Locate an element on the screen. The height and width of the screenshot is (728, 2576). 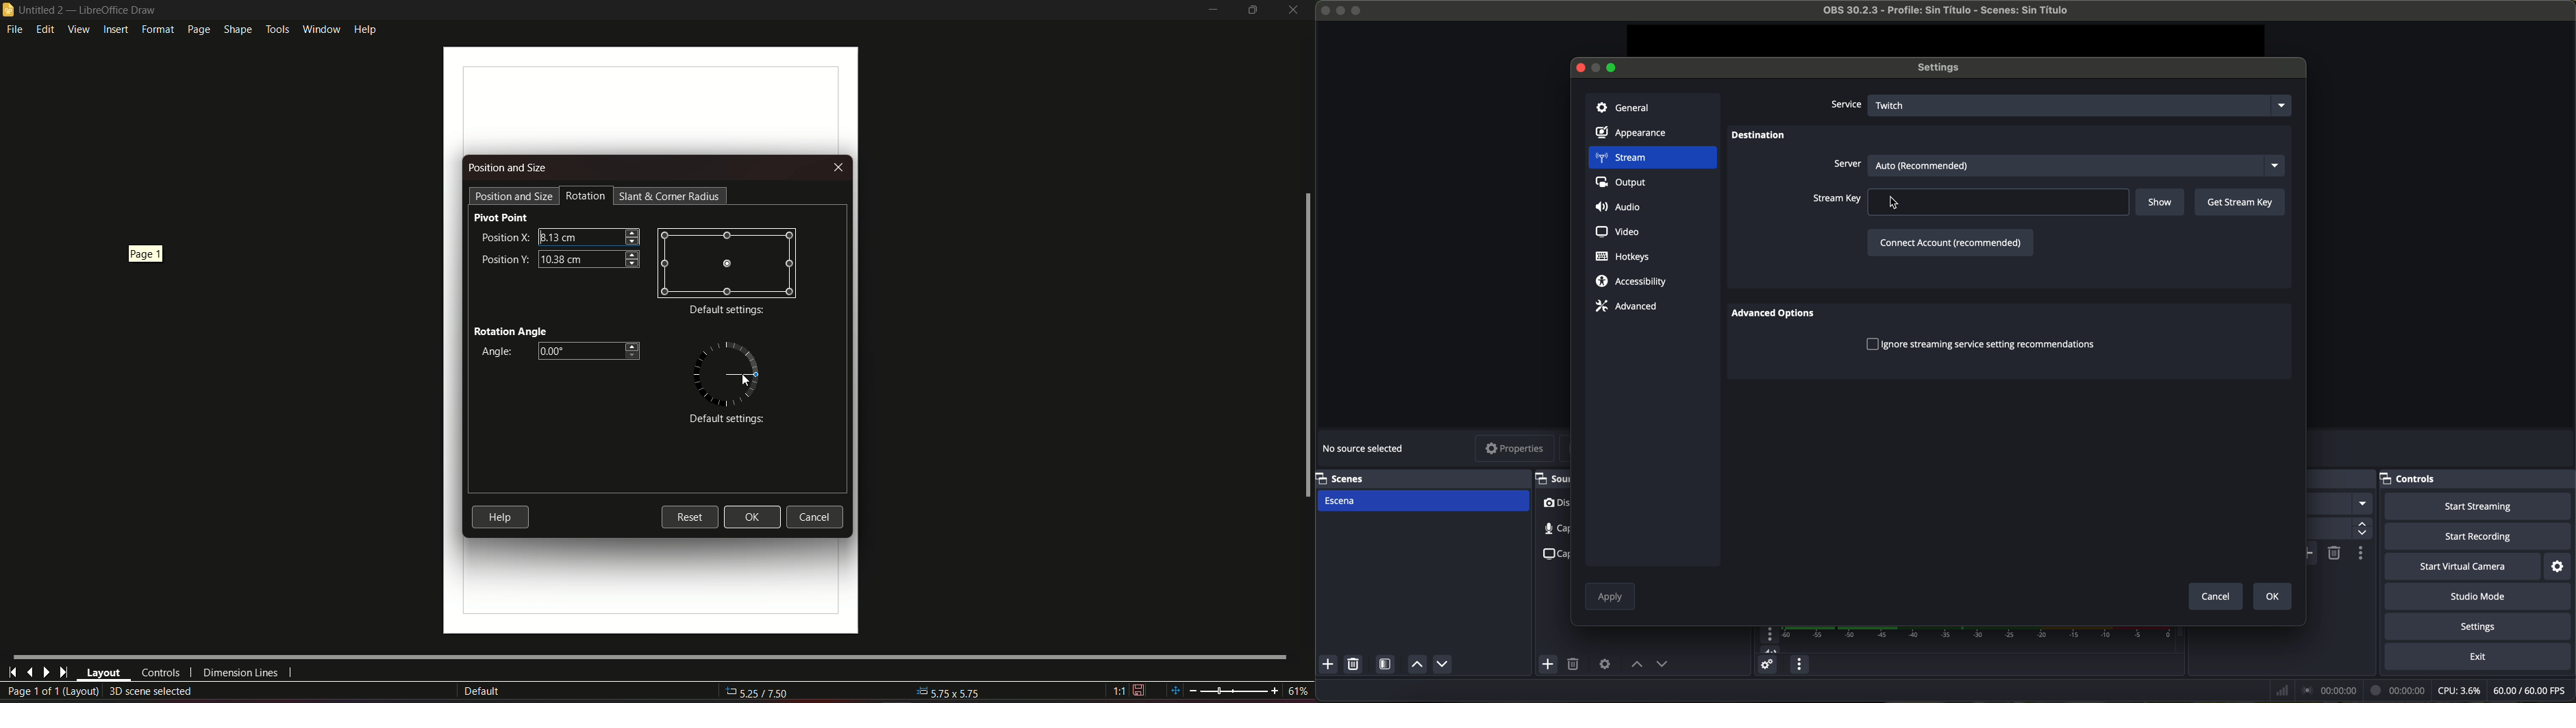
Close is located at coordinates (837, 168).